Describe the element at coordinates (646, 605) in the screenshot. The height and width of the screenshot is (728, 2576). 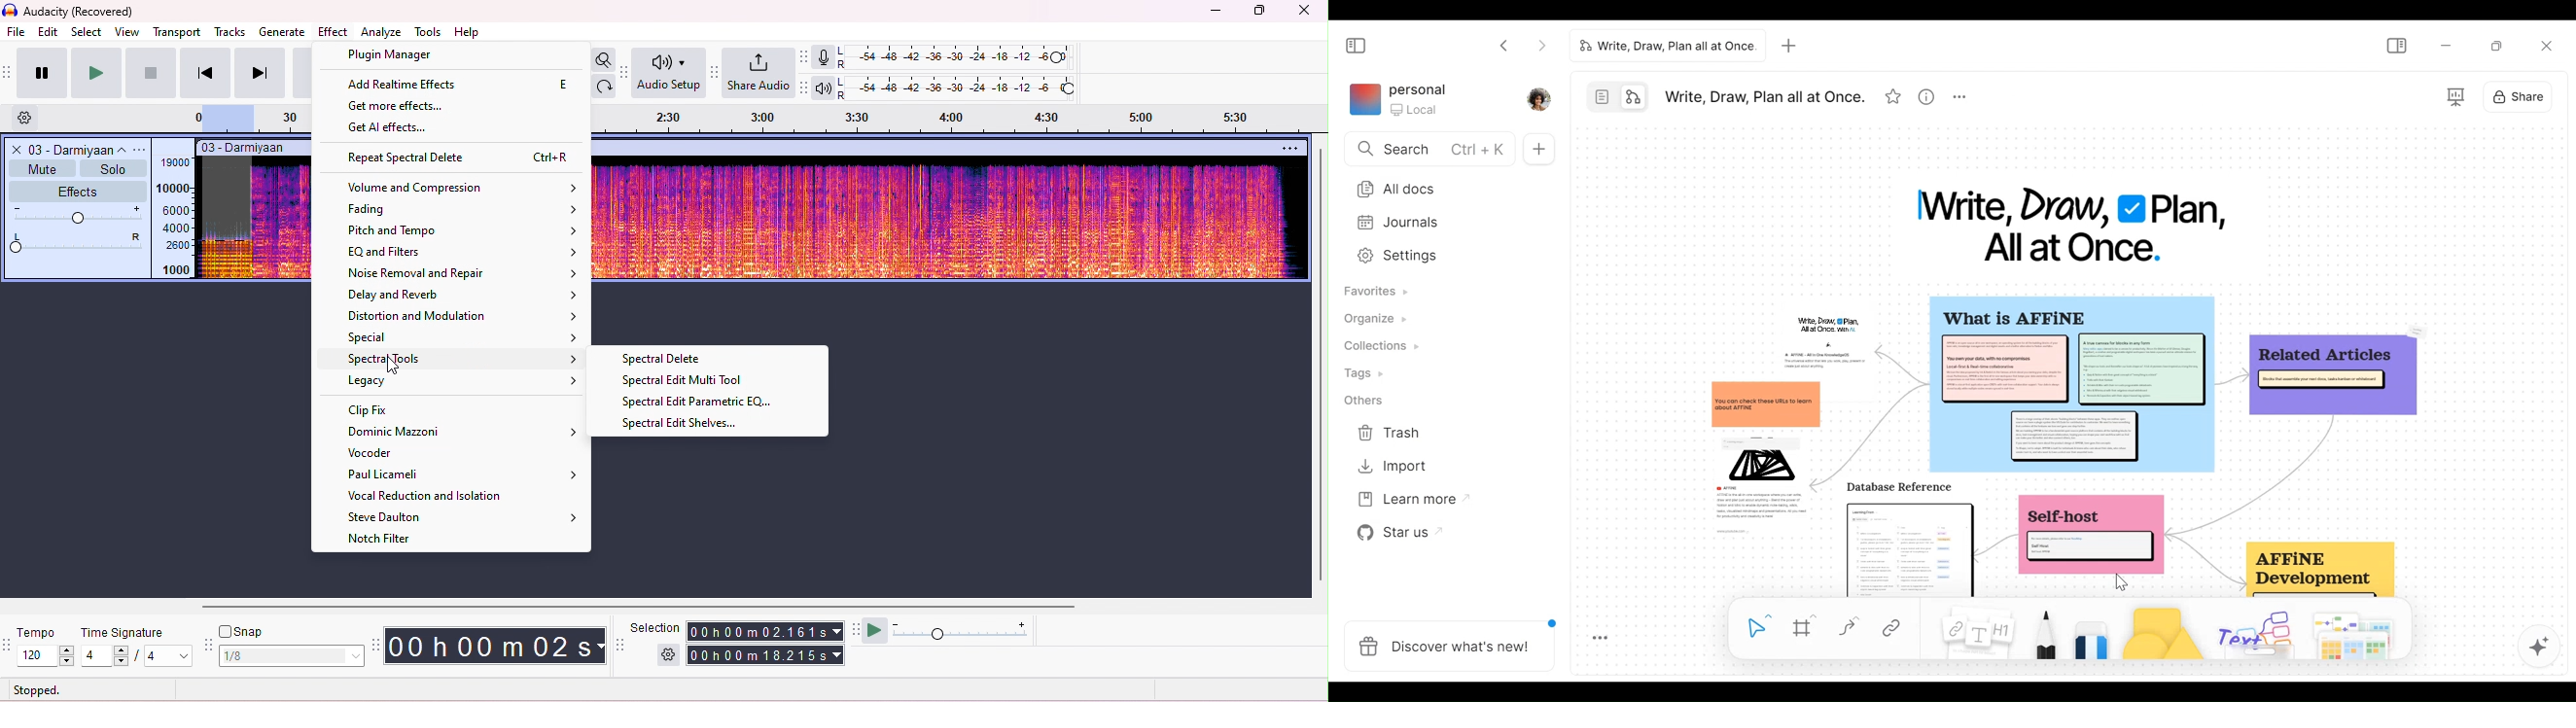
I see `horizontal scroll bar` at that location.